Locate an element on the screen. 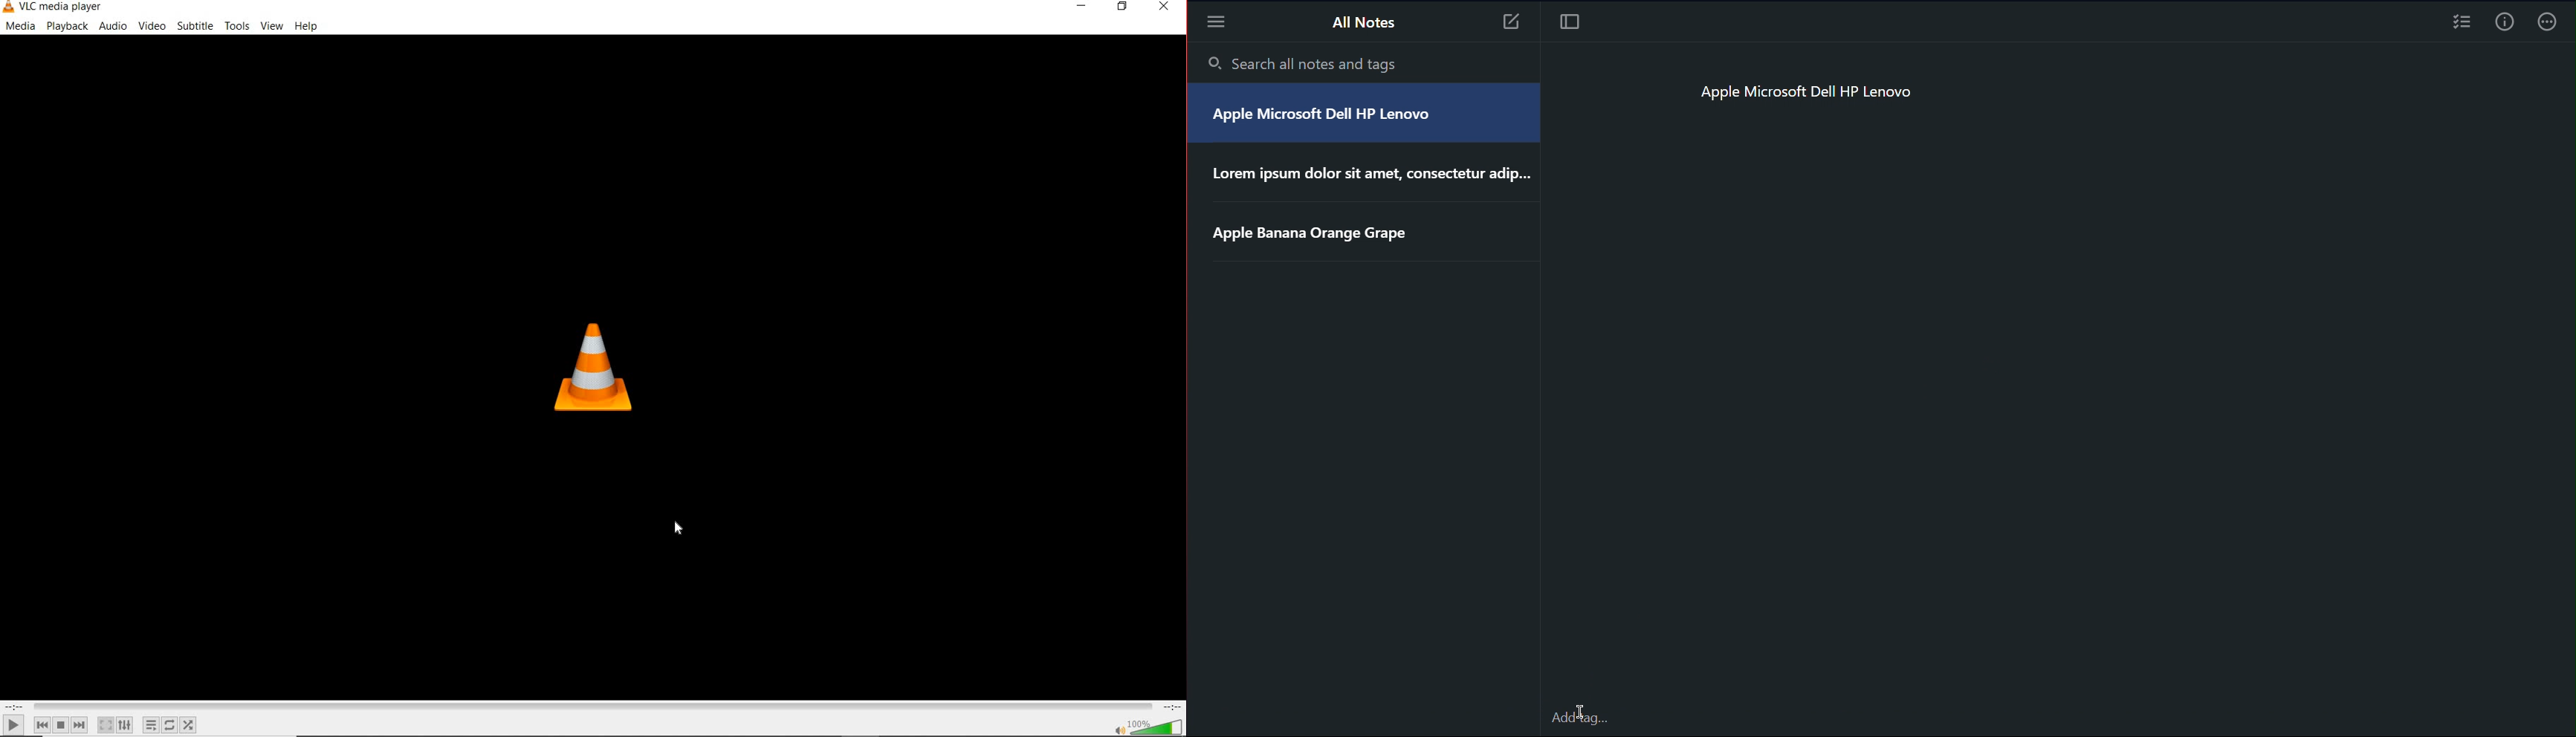  playback is located at coordinates (67, 26).